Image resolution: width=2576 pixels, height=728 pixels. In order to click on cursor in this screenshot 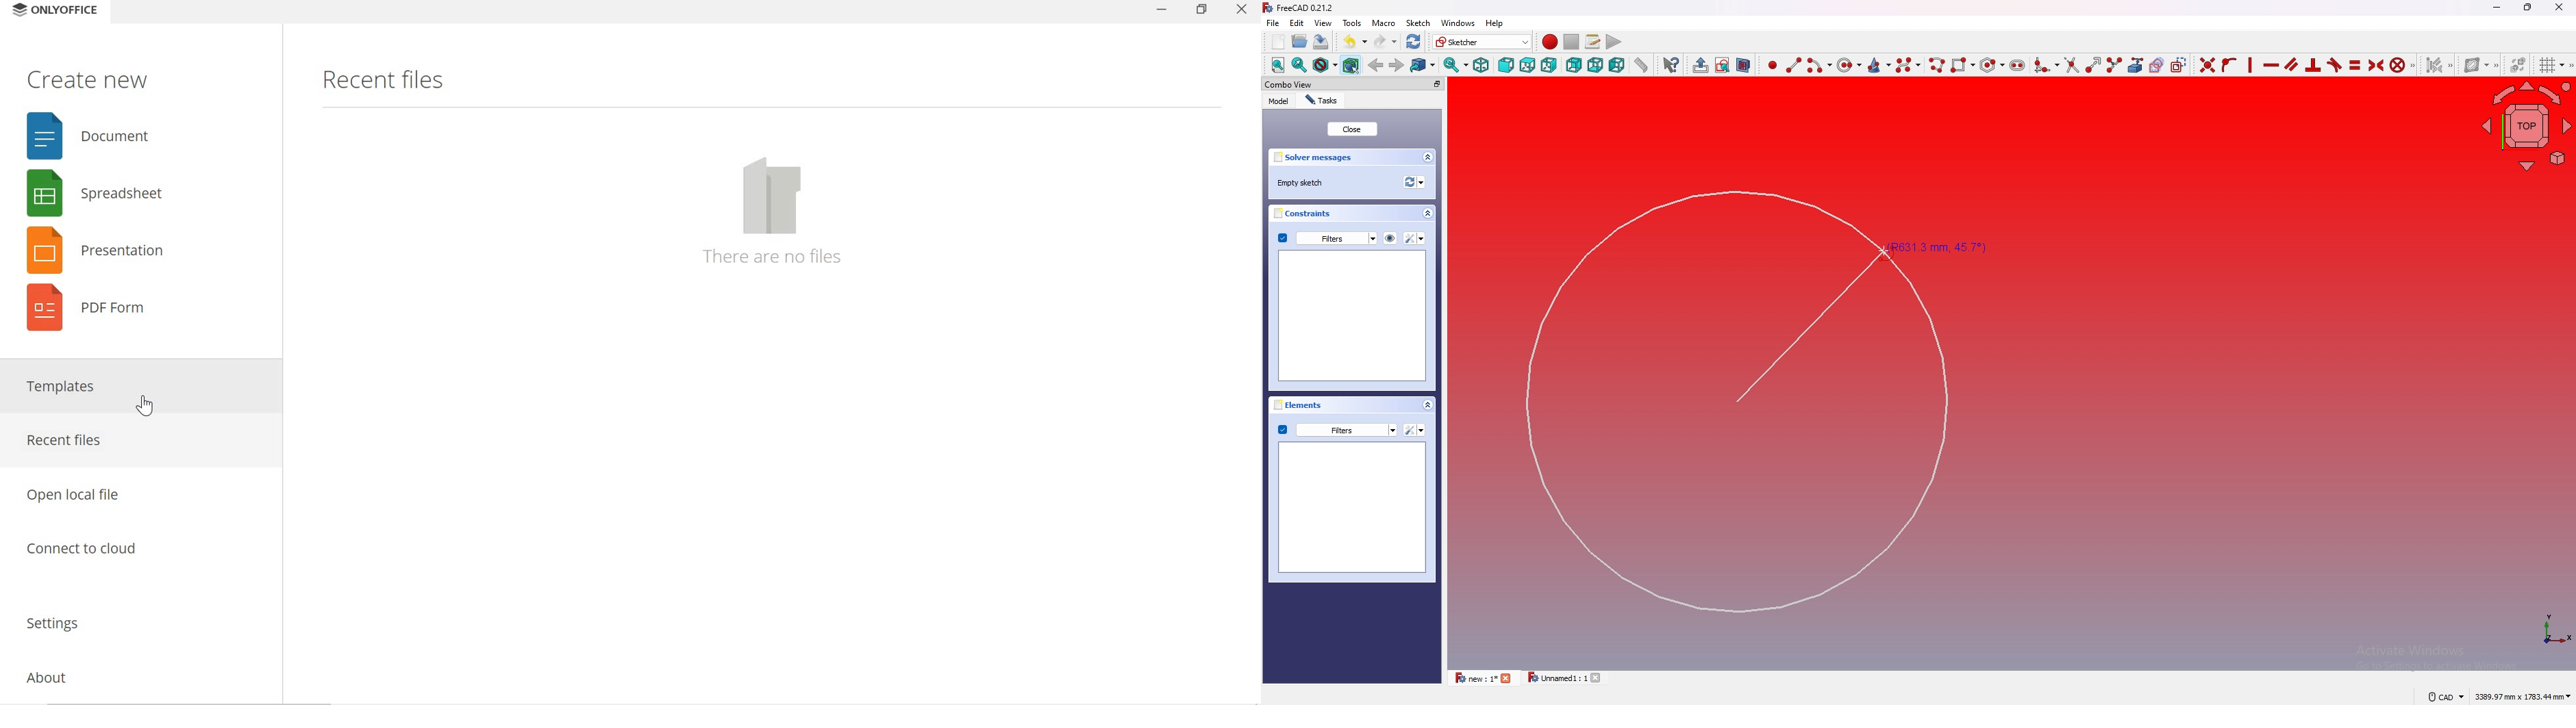, I will do `click(1884, 253)`.